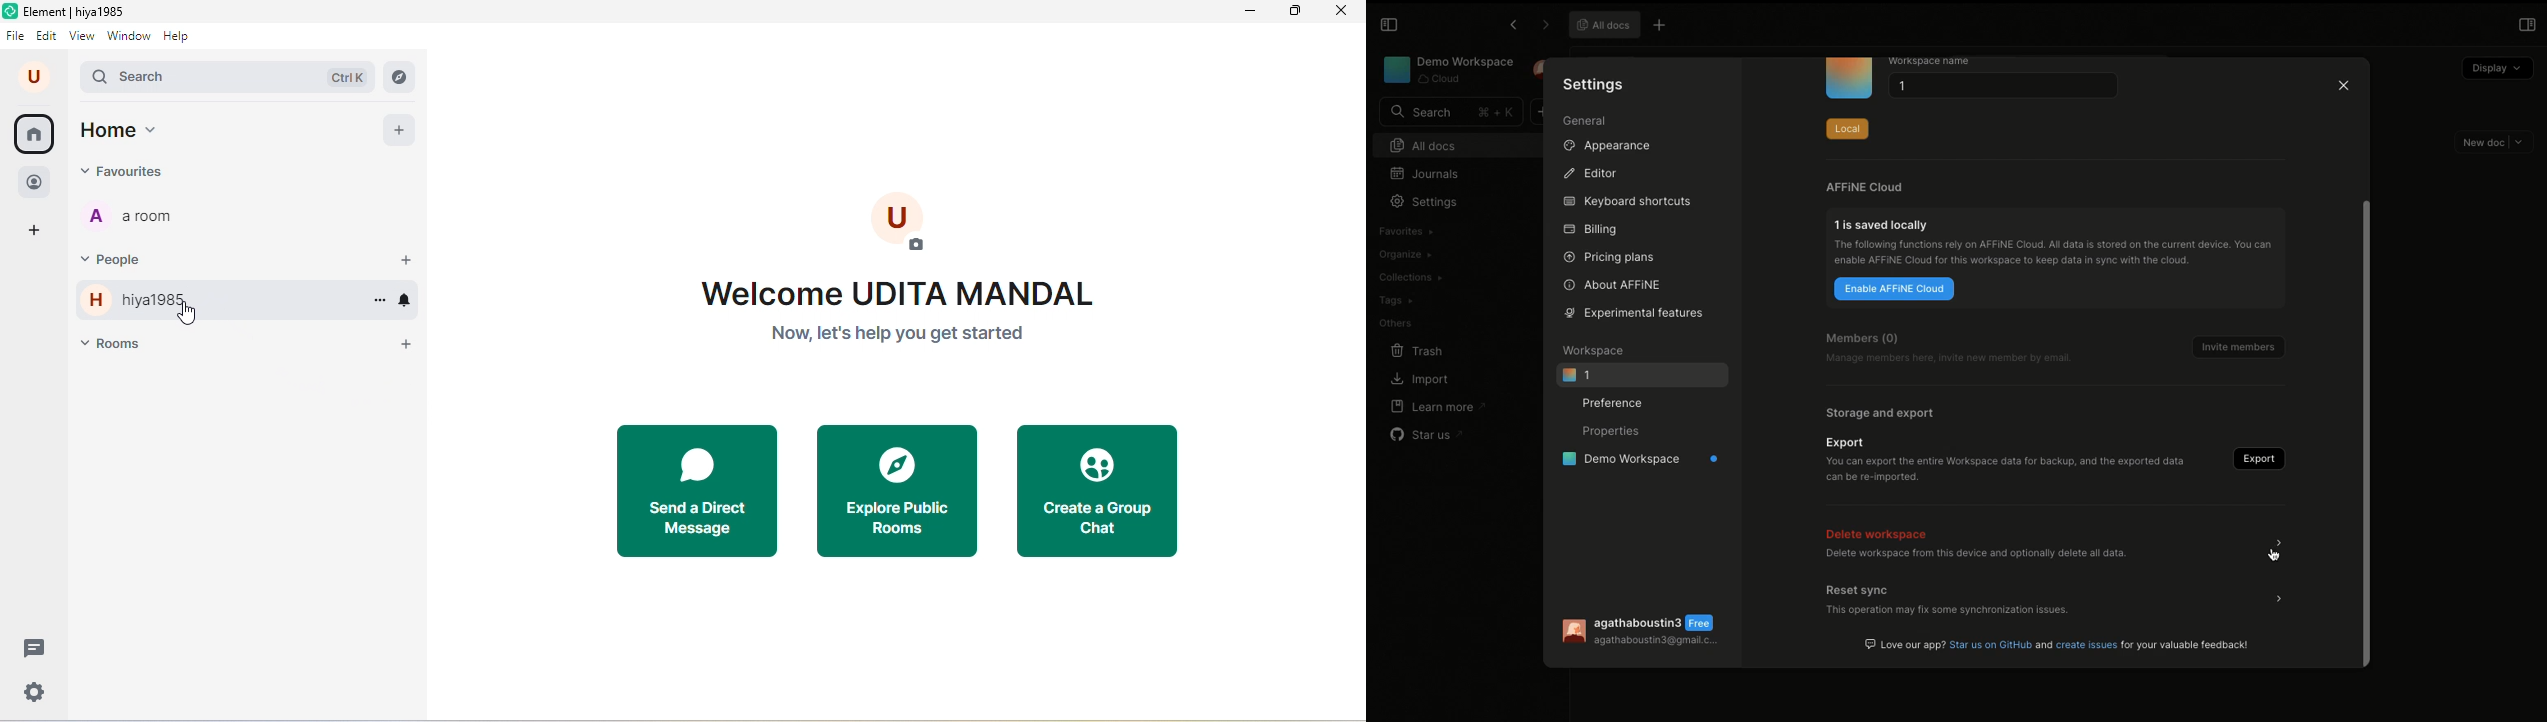  I want to click on Billing, so click(1592, 230).